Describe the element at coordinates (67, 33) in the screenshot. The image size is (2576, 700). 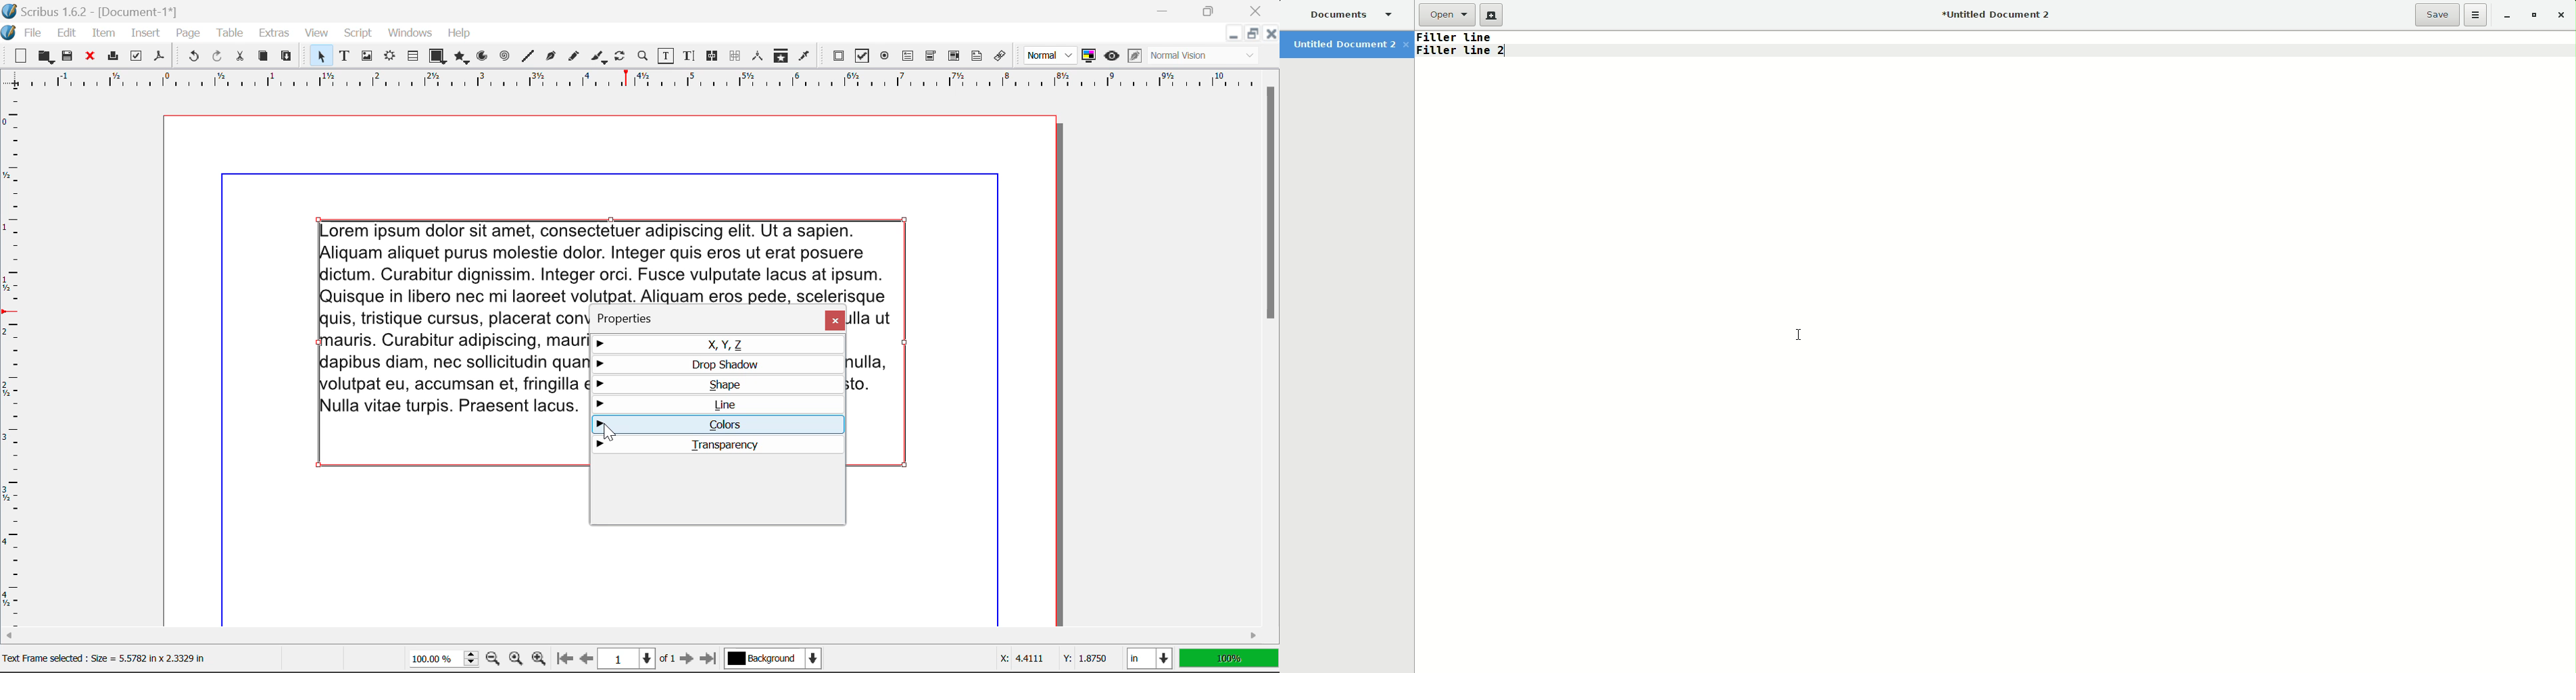
I see `Edit` at that location.